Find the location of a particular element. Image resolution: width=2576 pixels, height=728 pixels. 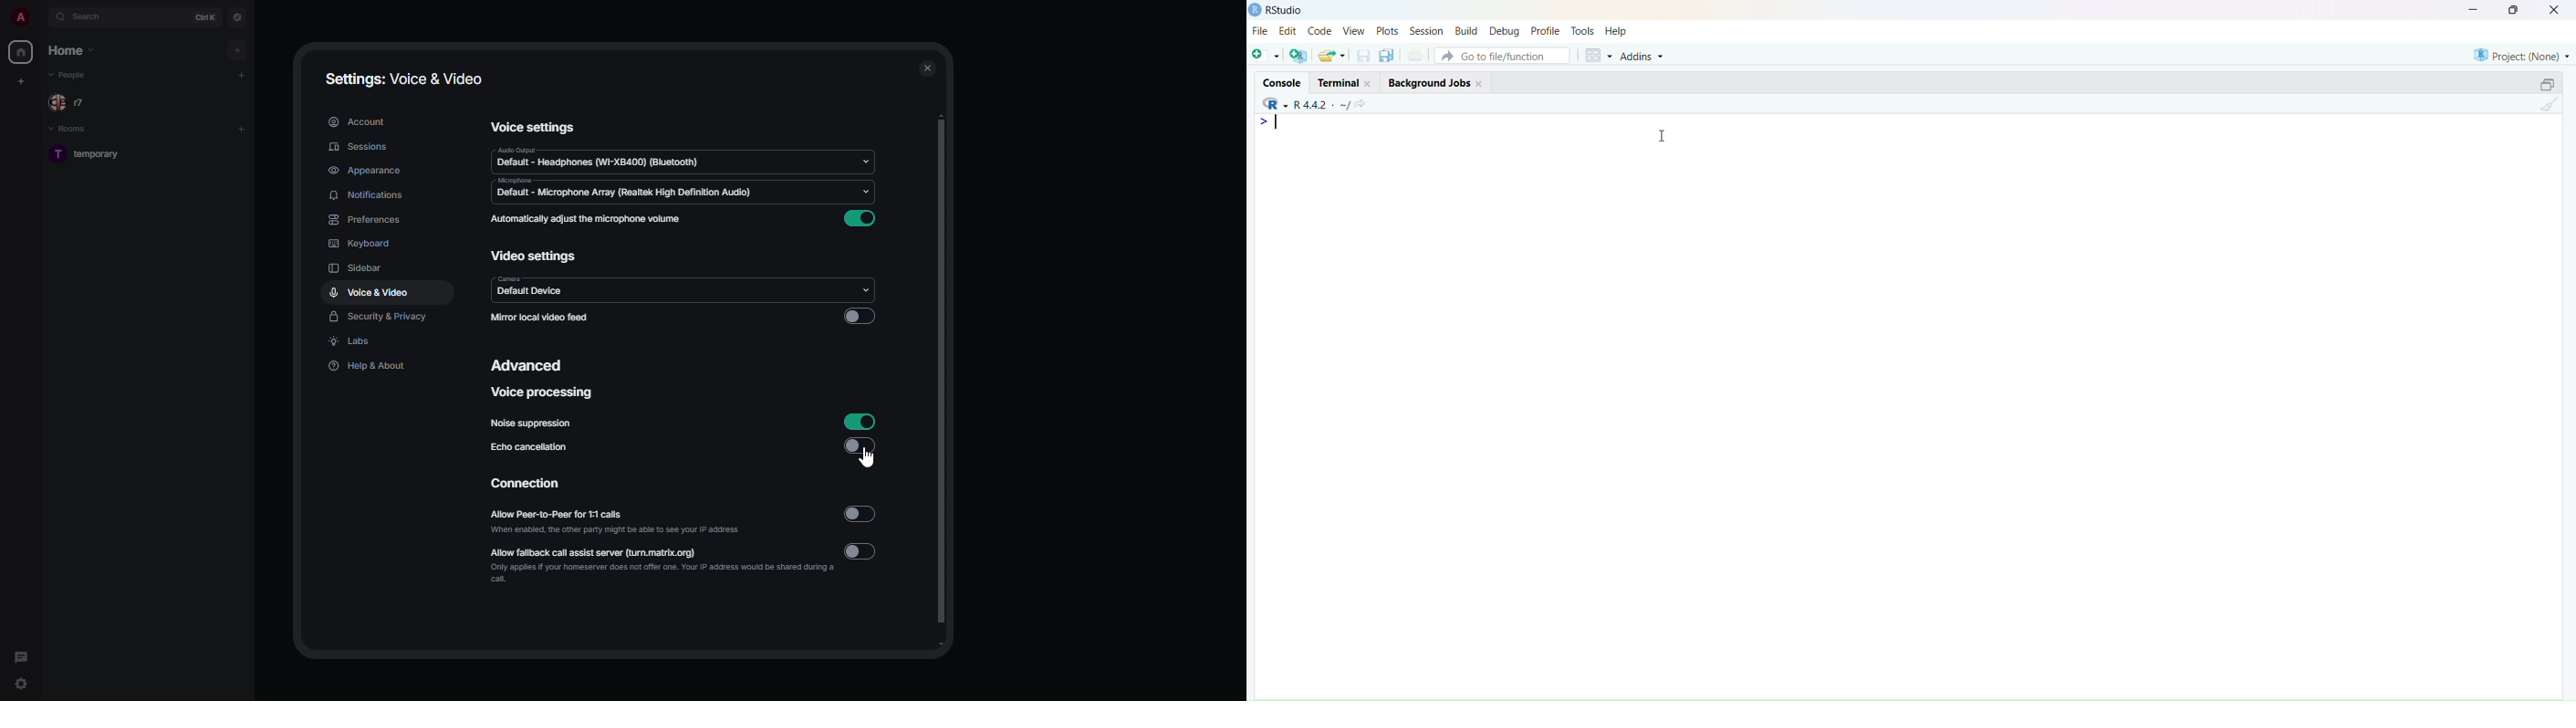

disabled is located at coordinates (862, 551).